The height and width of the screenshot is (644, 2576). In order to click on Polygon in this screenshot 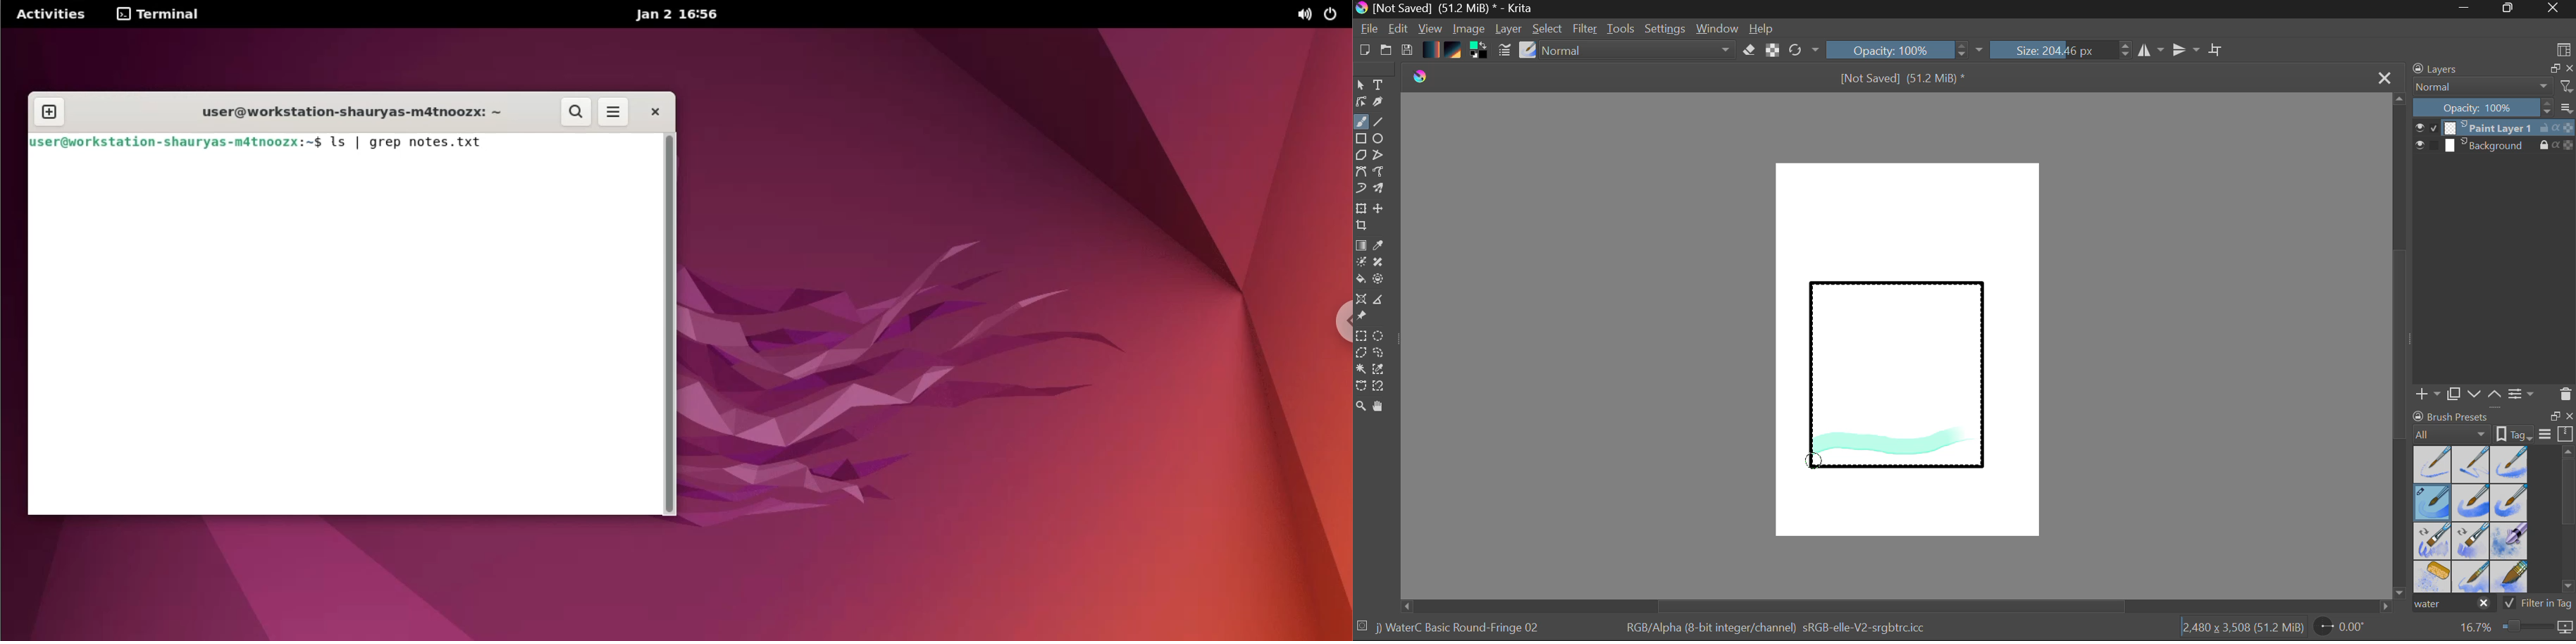, I will do `click(1360, 155)`.